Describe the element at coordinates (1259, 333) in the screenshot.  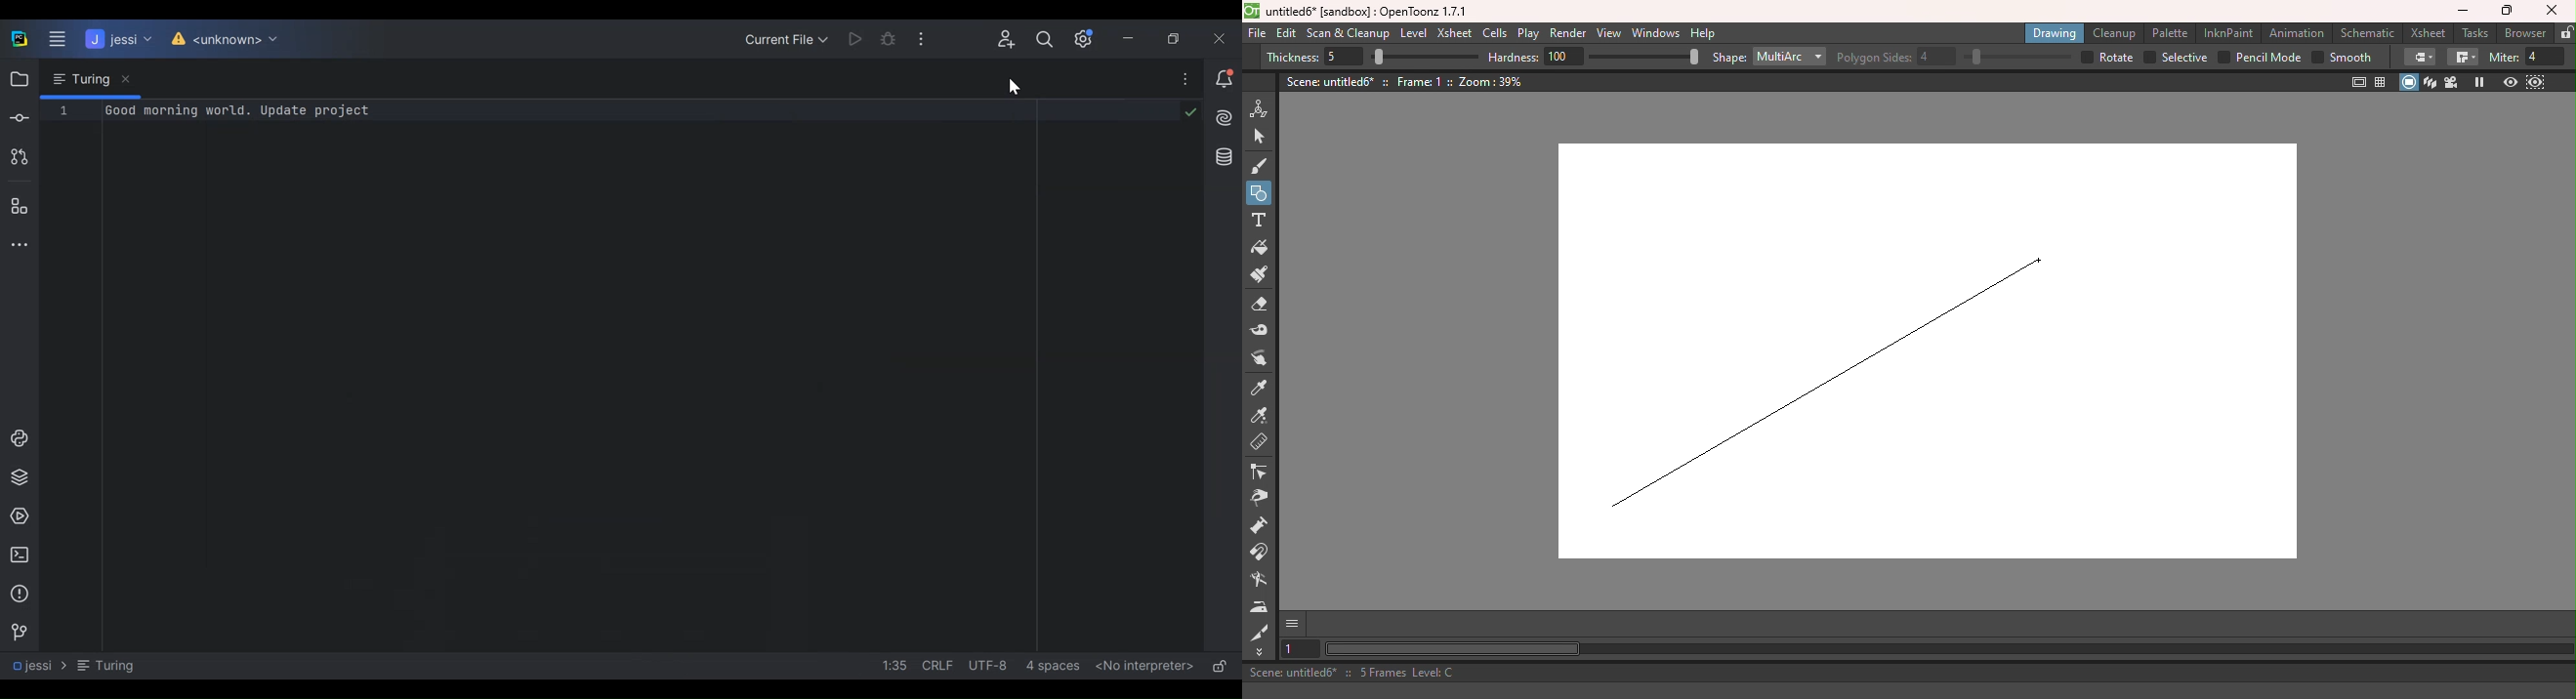
I see `Tape tool` at that location.